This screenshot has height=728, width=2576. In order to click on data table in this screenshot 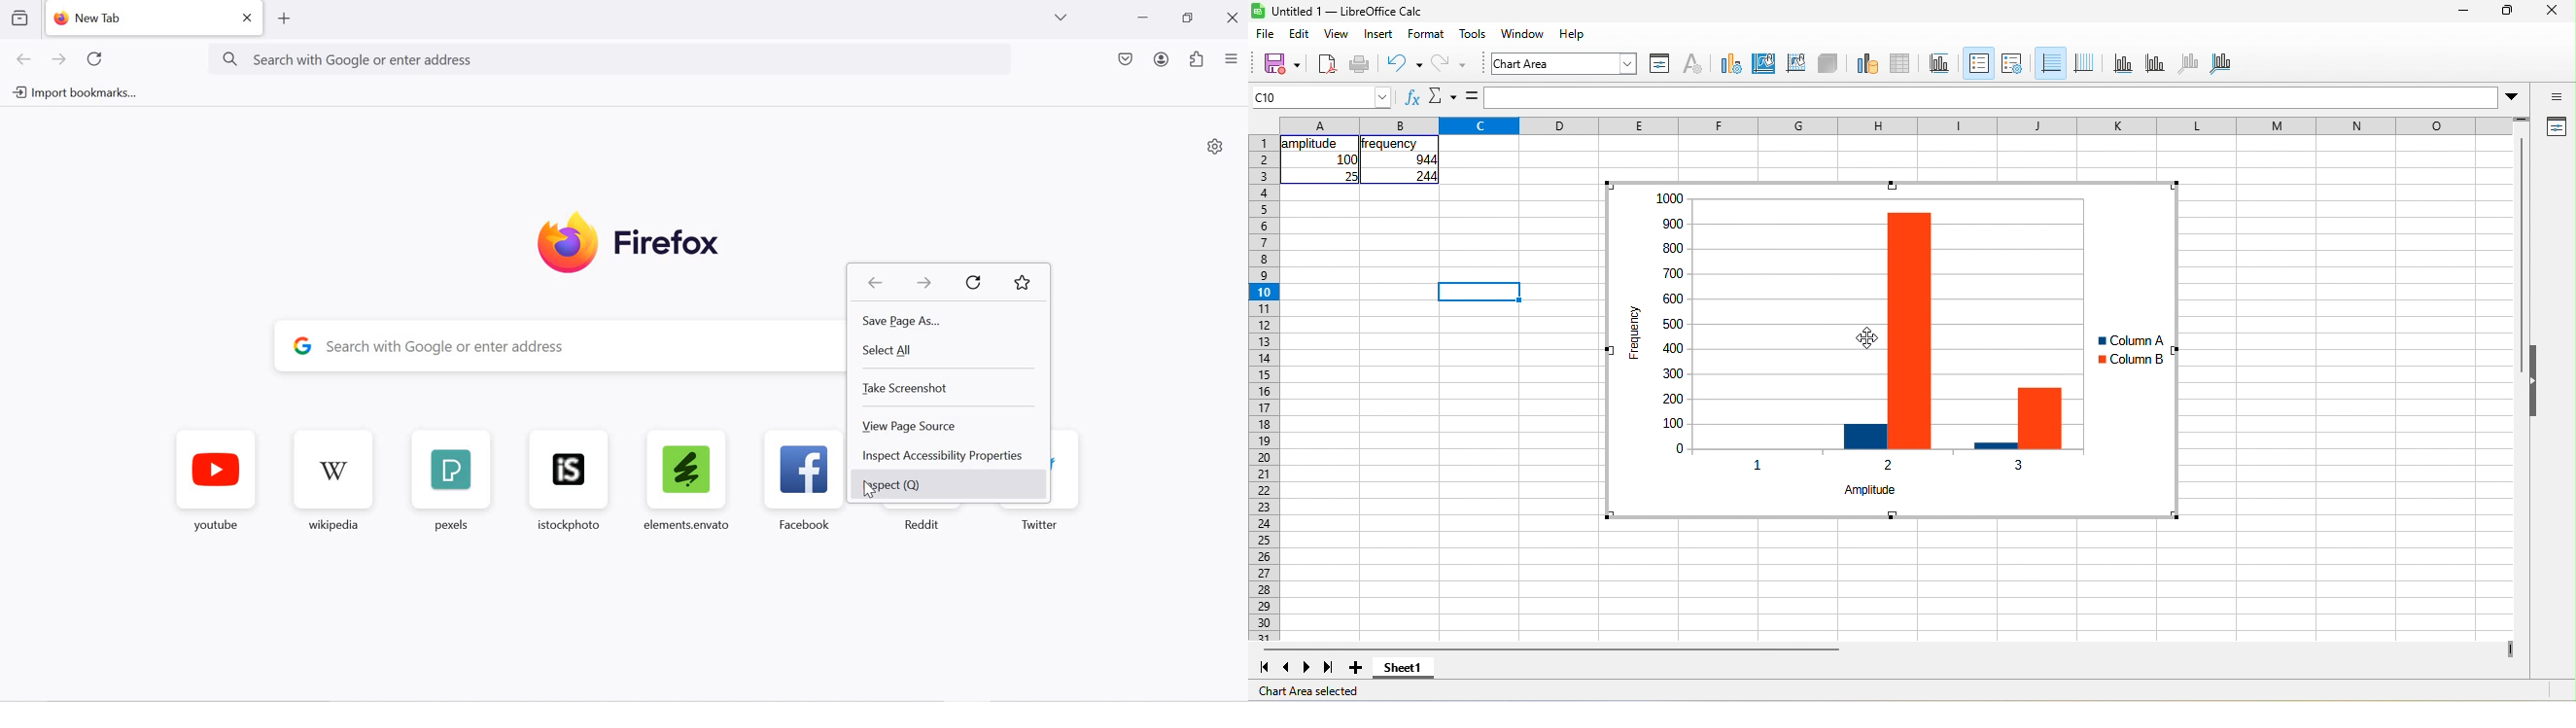, I will do `click(1901, 64)`.